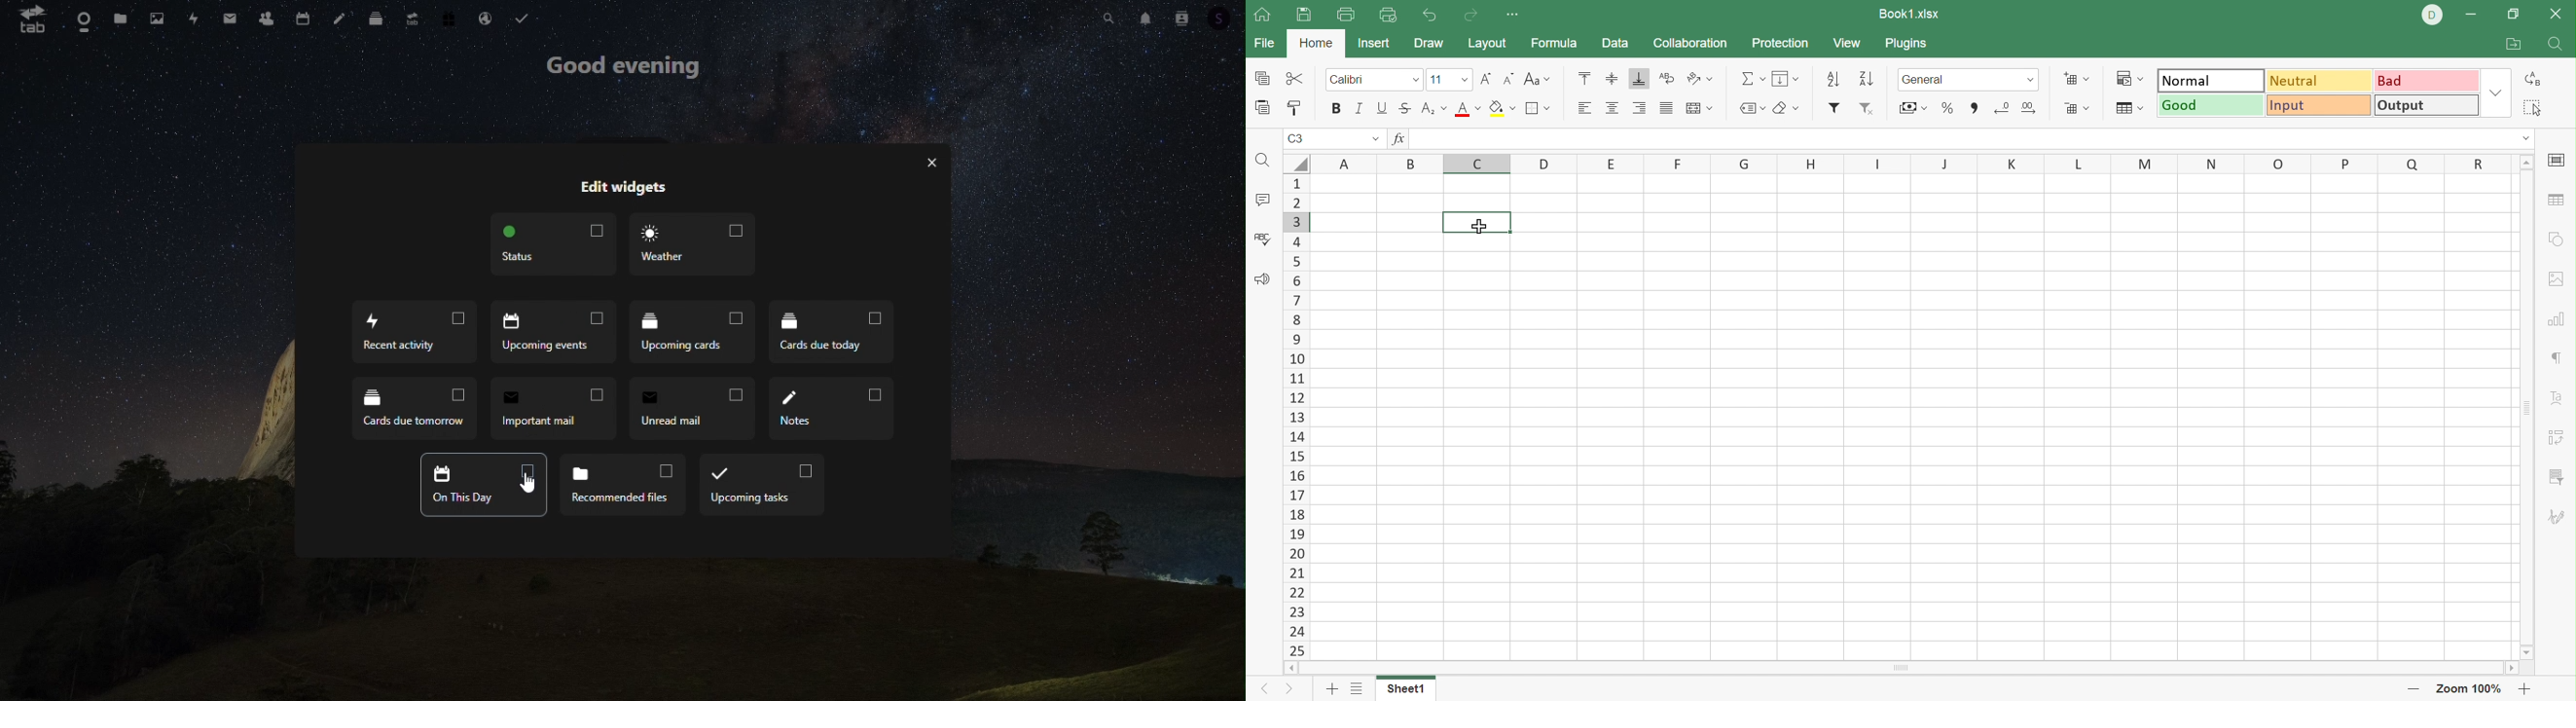  I want to click on Drop down, so click(1375, 139).